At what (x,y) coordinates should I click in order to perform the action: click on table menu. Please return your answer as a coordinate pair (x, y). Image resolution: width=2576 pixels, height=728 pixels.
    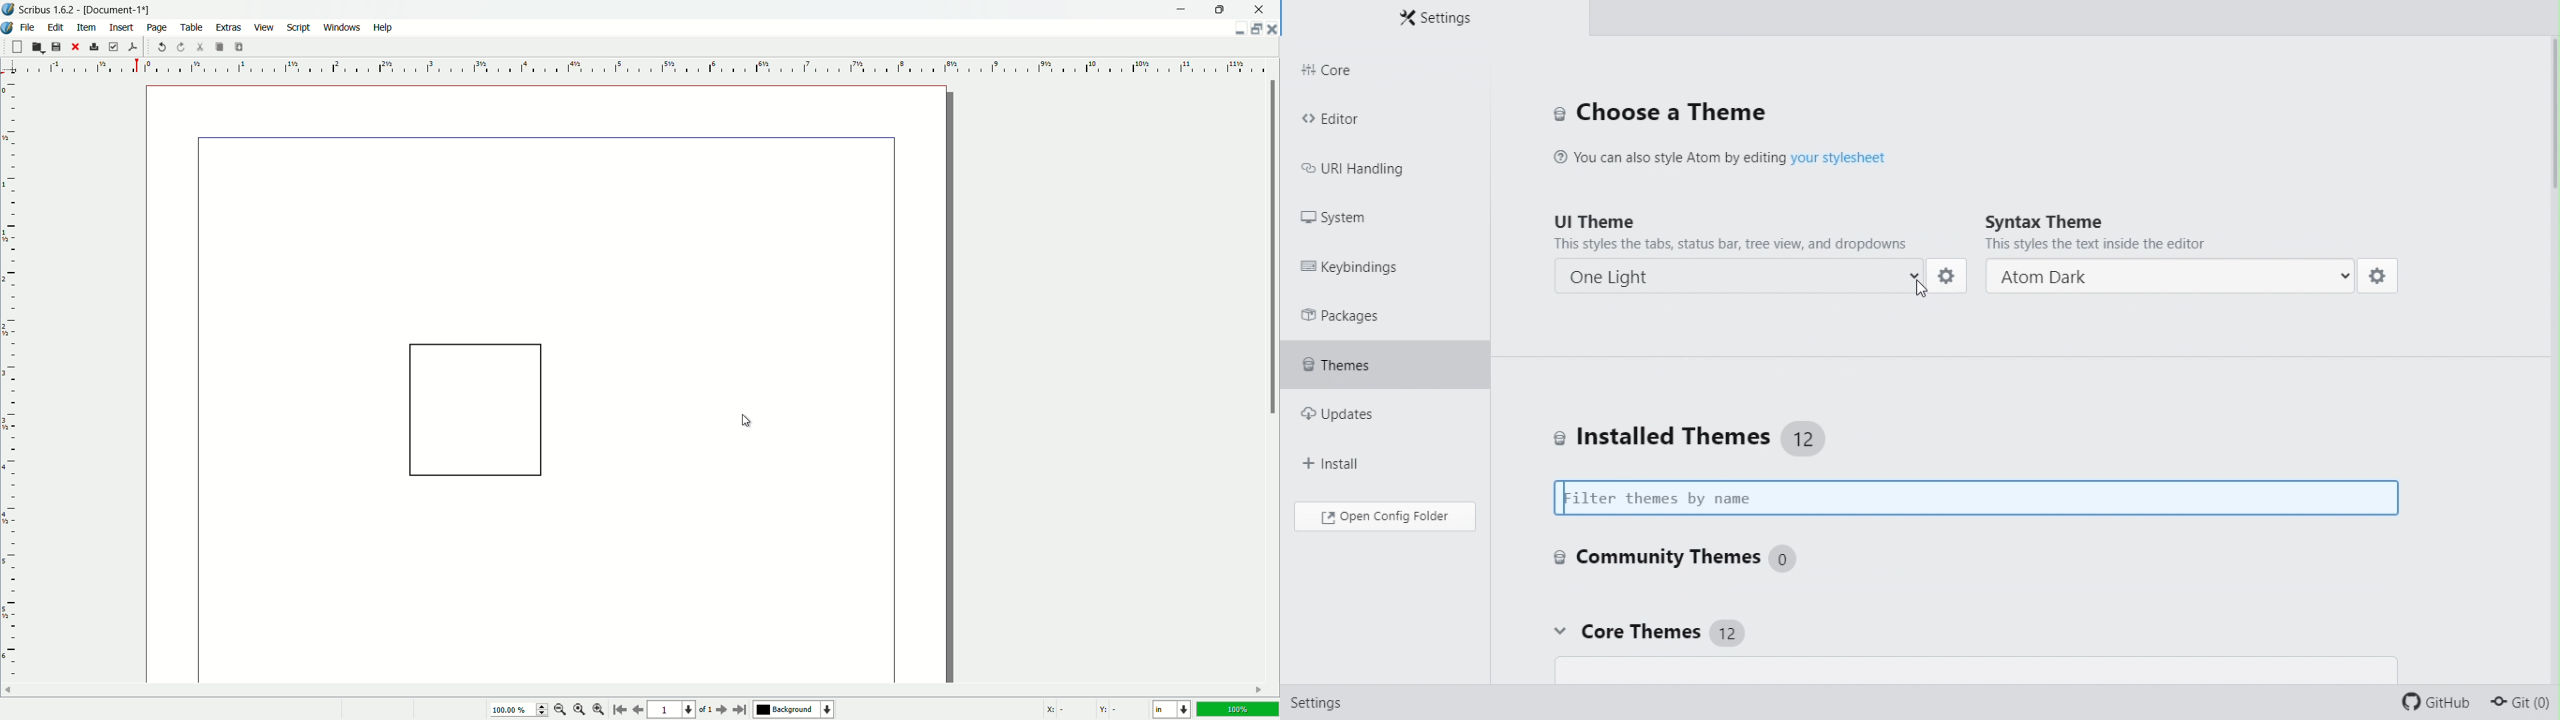
    Looking at the image, I should click on (191, 28).